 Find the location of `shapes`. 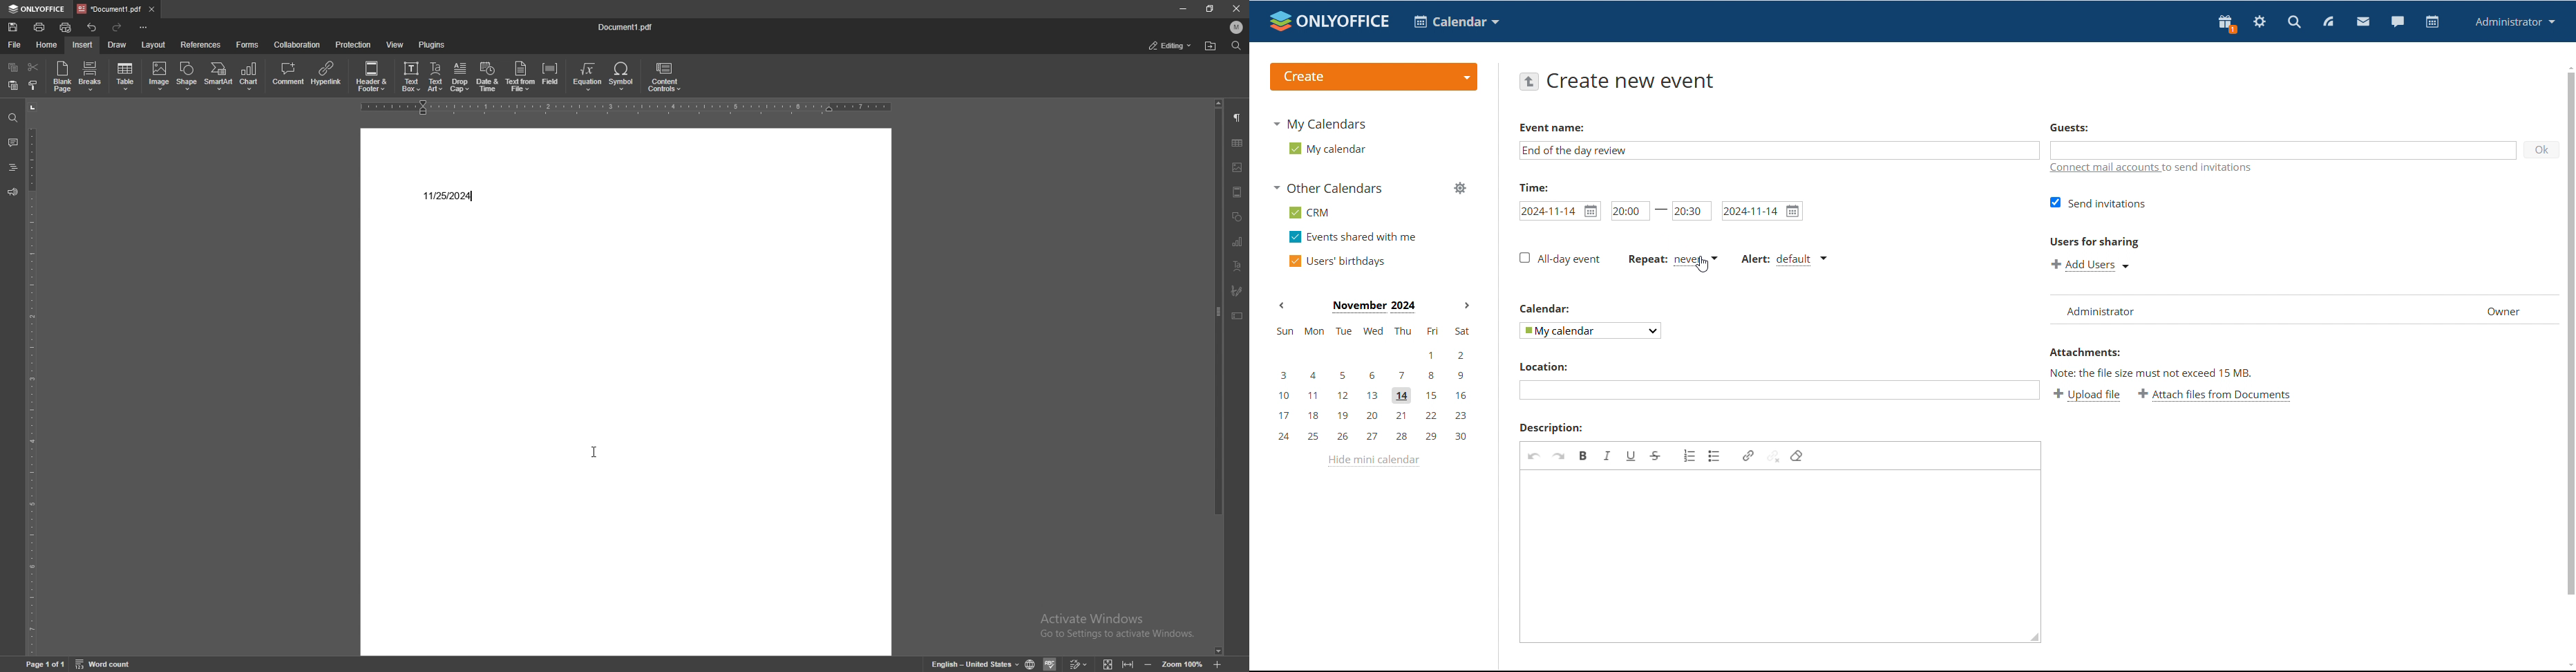

shapes is located at coordinates (1238, 217).